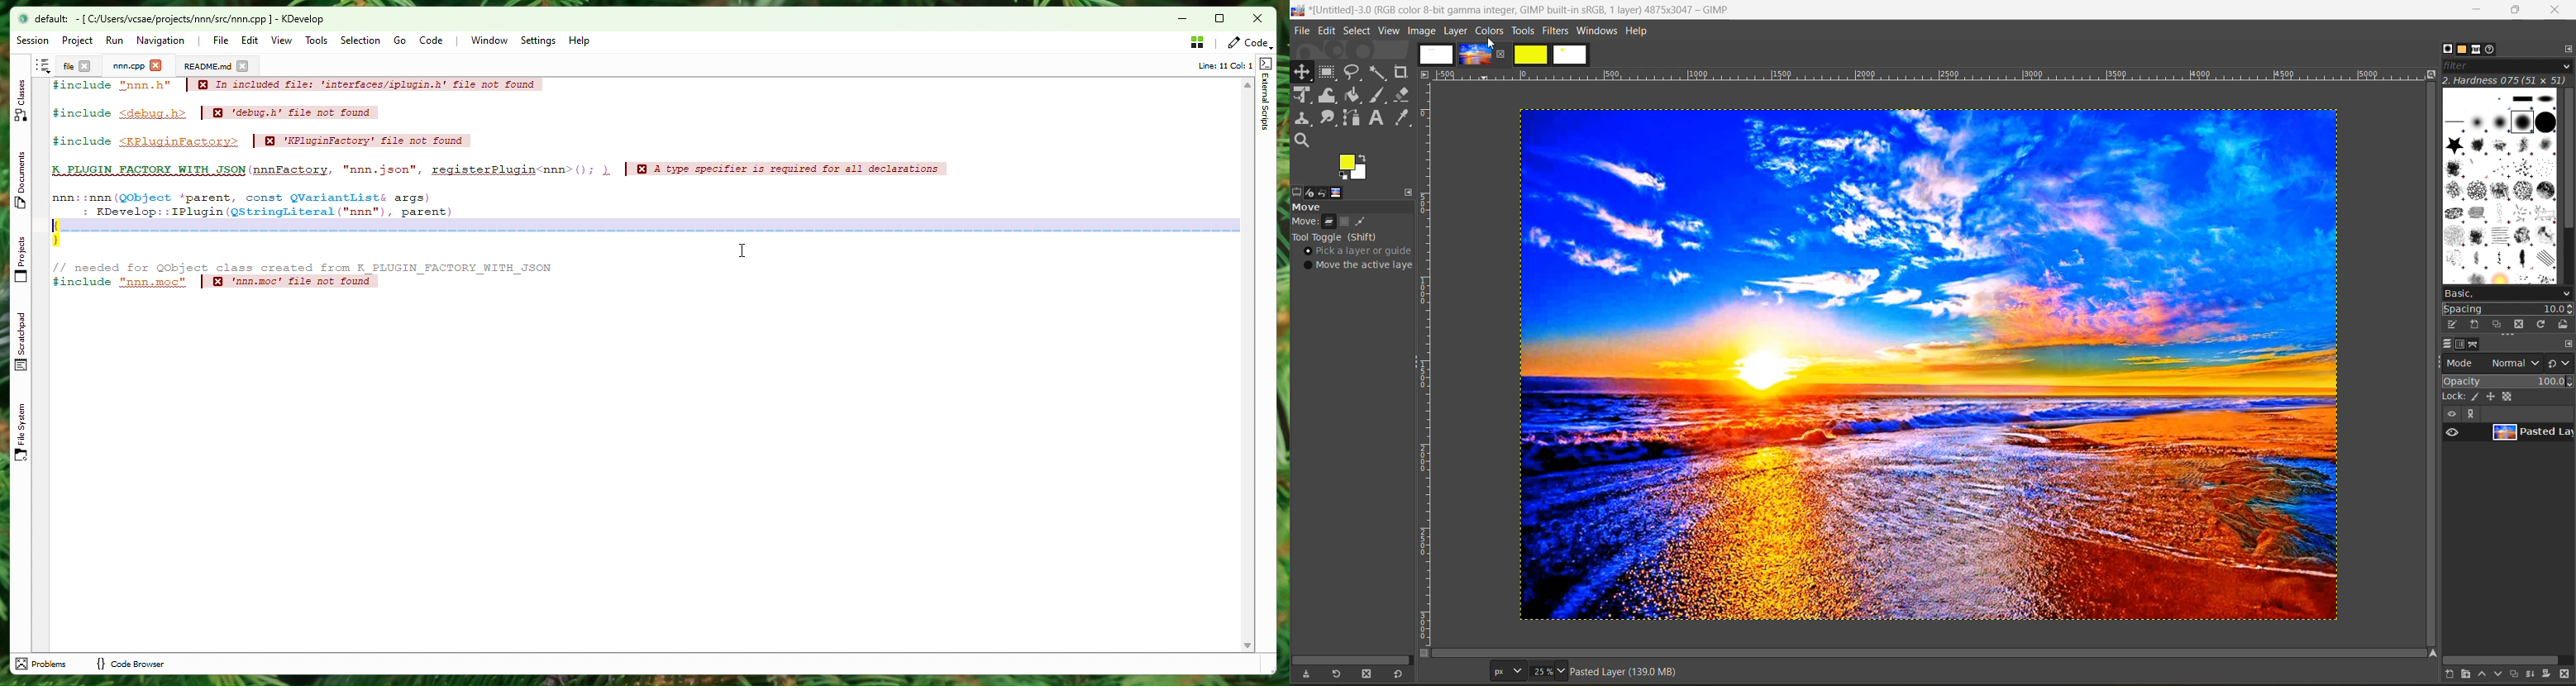 This screenshot has width=2576, height=700. Describe the element at coordinates (2551, 676) in the screenshot. I see `add a mask` at that location.